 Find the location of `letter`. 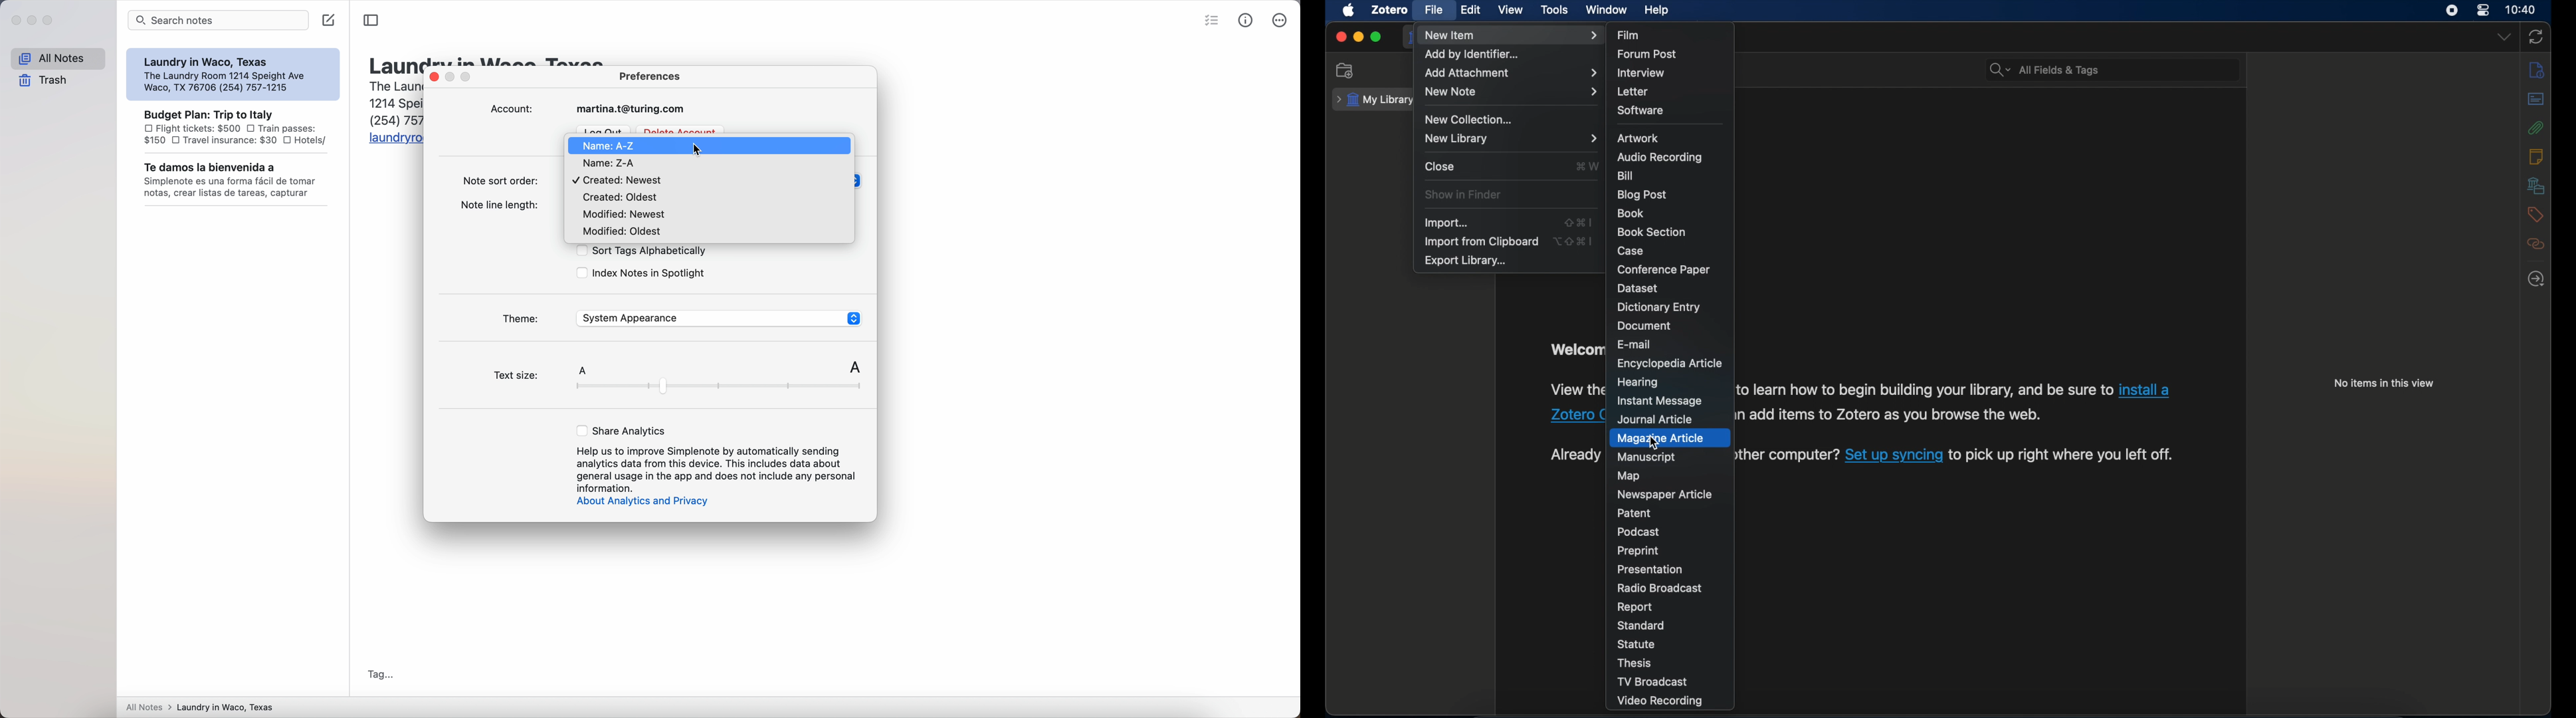

letter is located at coordinates (1635, 92).